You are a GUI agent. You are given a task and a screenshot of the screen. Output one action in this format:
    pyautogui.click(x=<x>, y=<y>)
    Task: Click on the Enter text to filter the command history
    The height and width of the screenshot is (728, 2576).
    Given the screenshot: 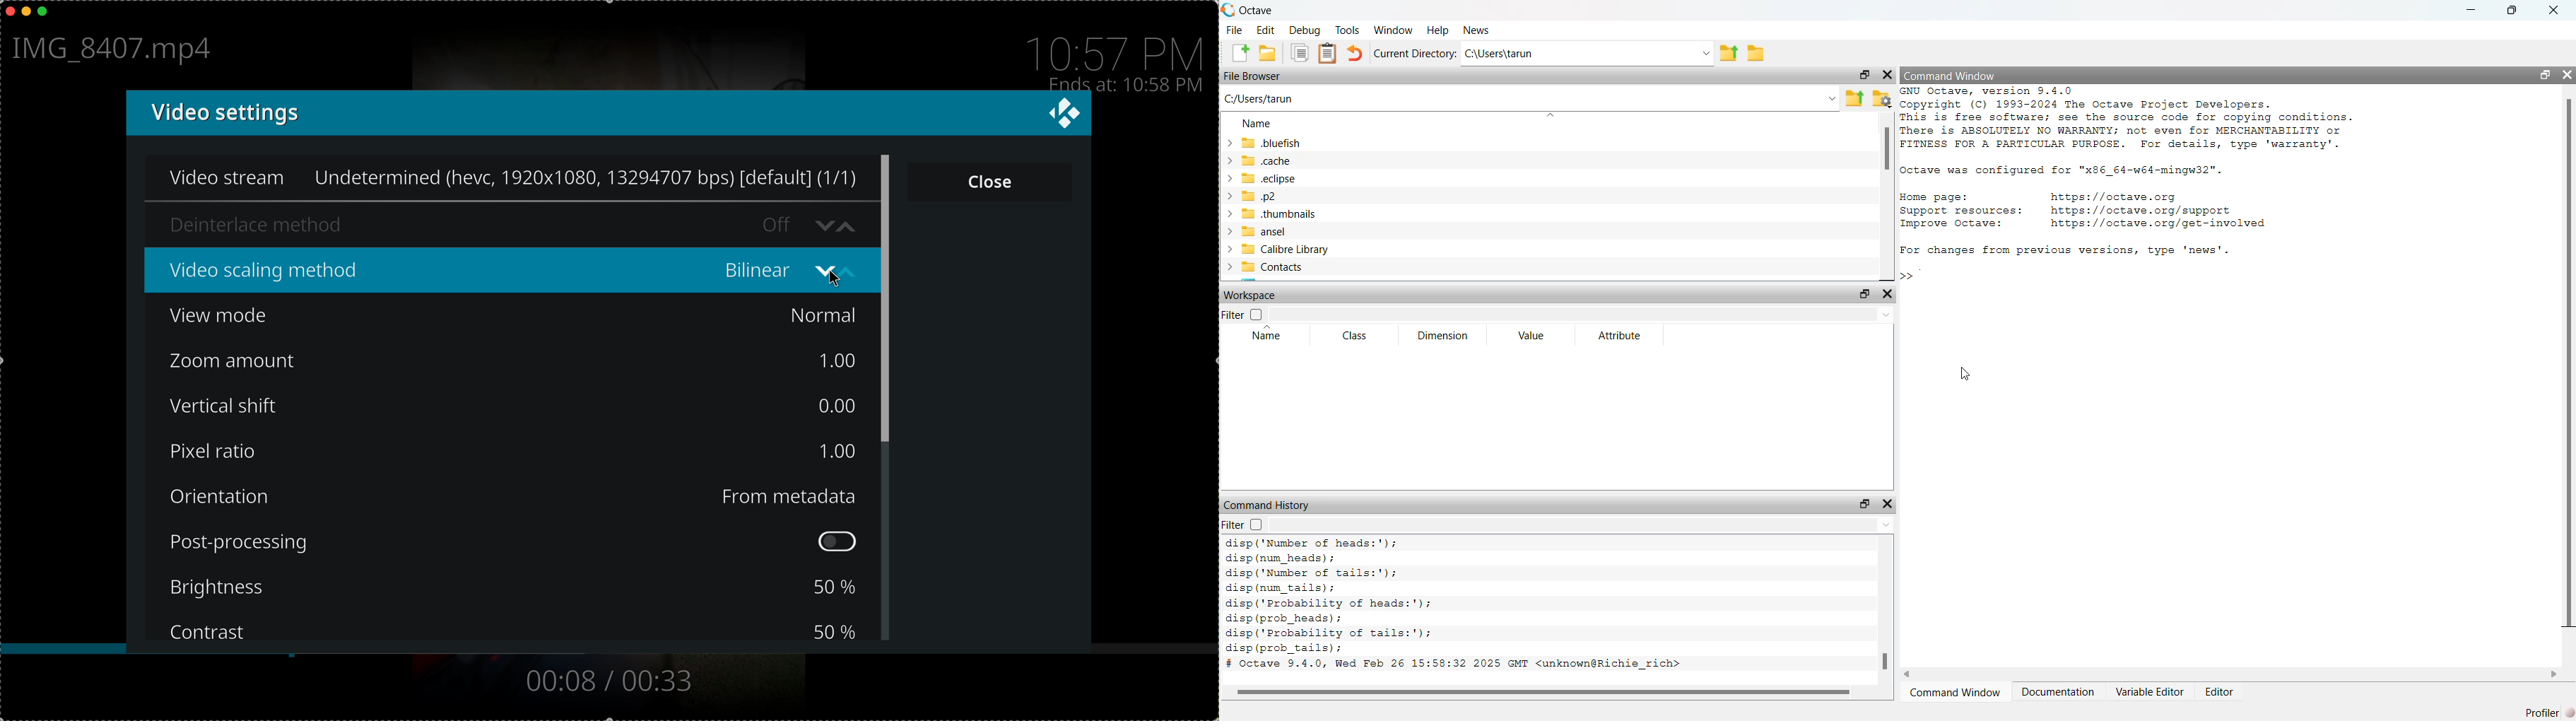 What is the action you would take?
    pyautogui.click(x=1582, y=524)
    